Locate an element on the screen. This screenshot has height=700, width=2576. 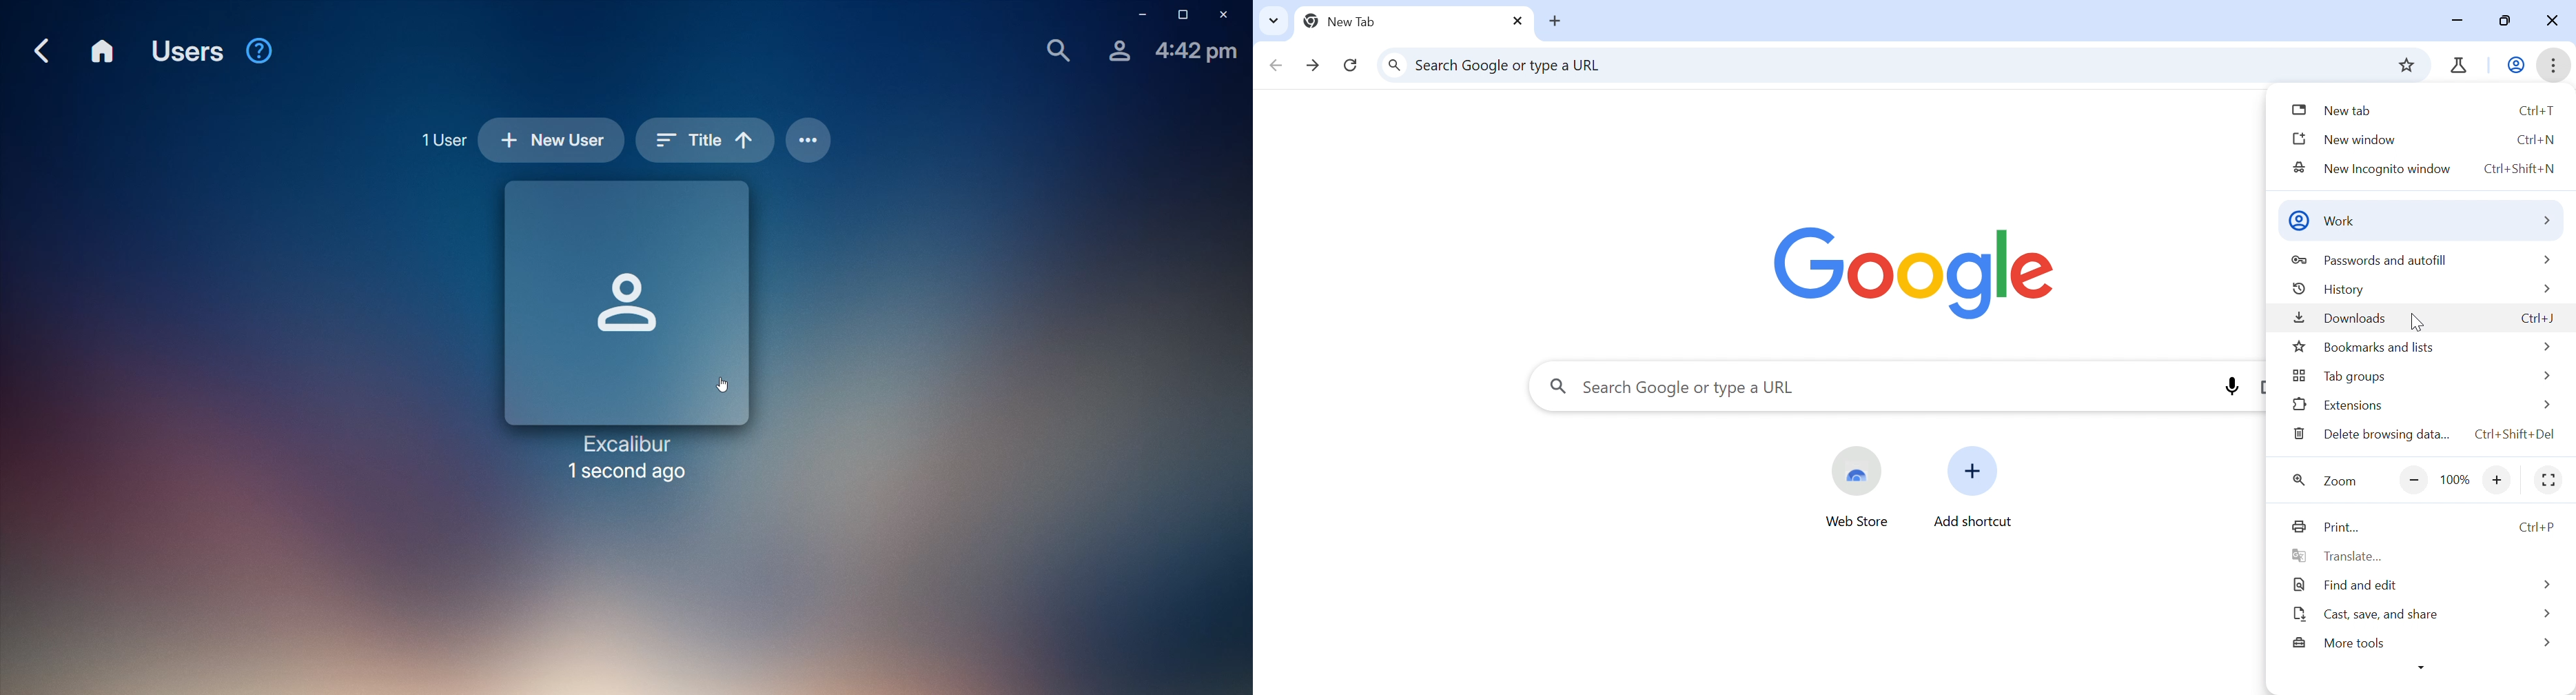
More tools is located at coordinates (2340, 644).